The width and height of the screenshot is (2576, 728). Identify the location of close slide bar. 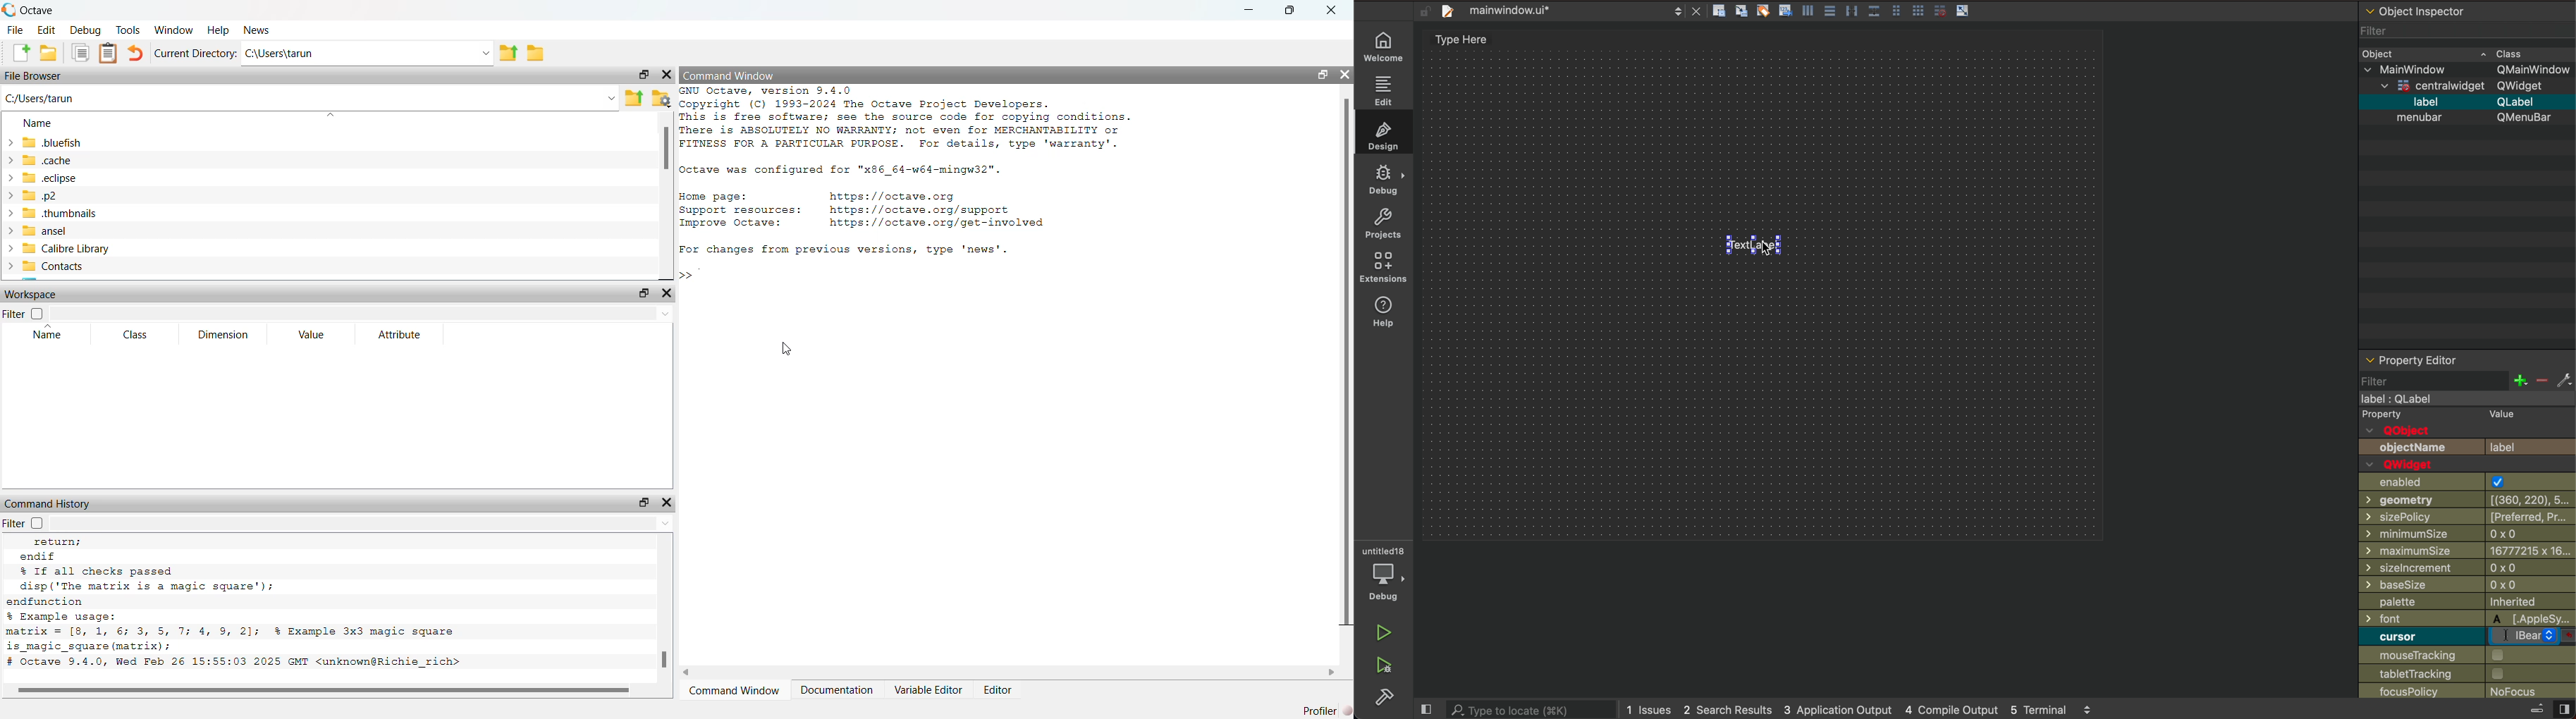
(1429, 710).